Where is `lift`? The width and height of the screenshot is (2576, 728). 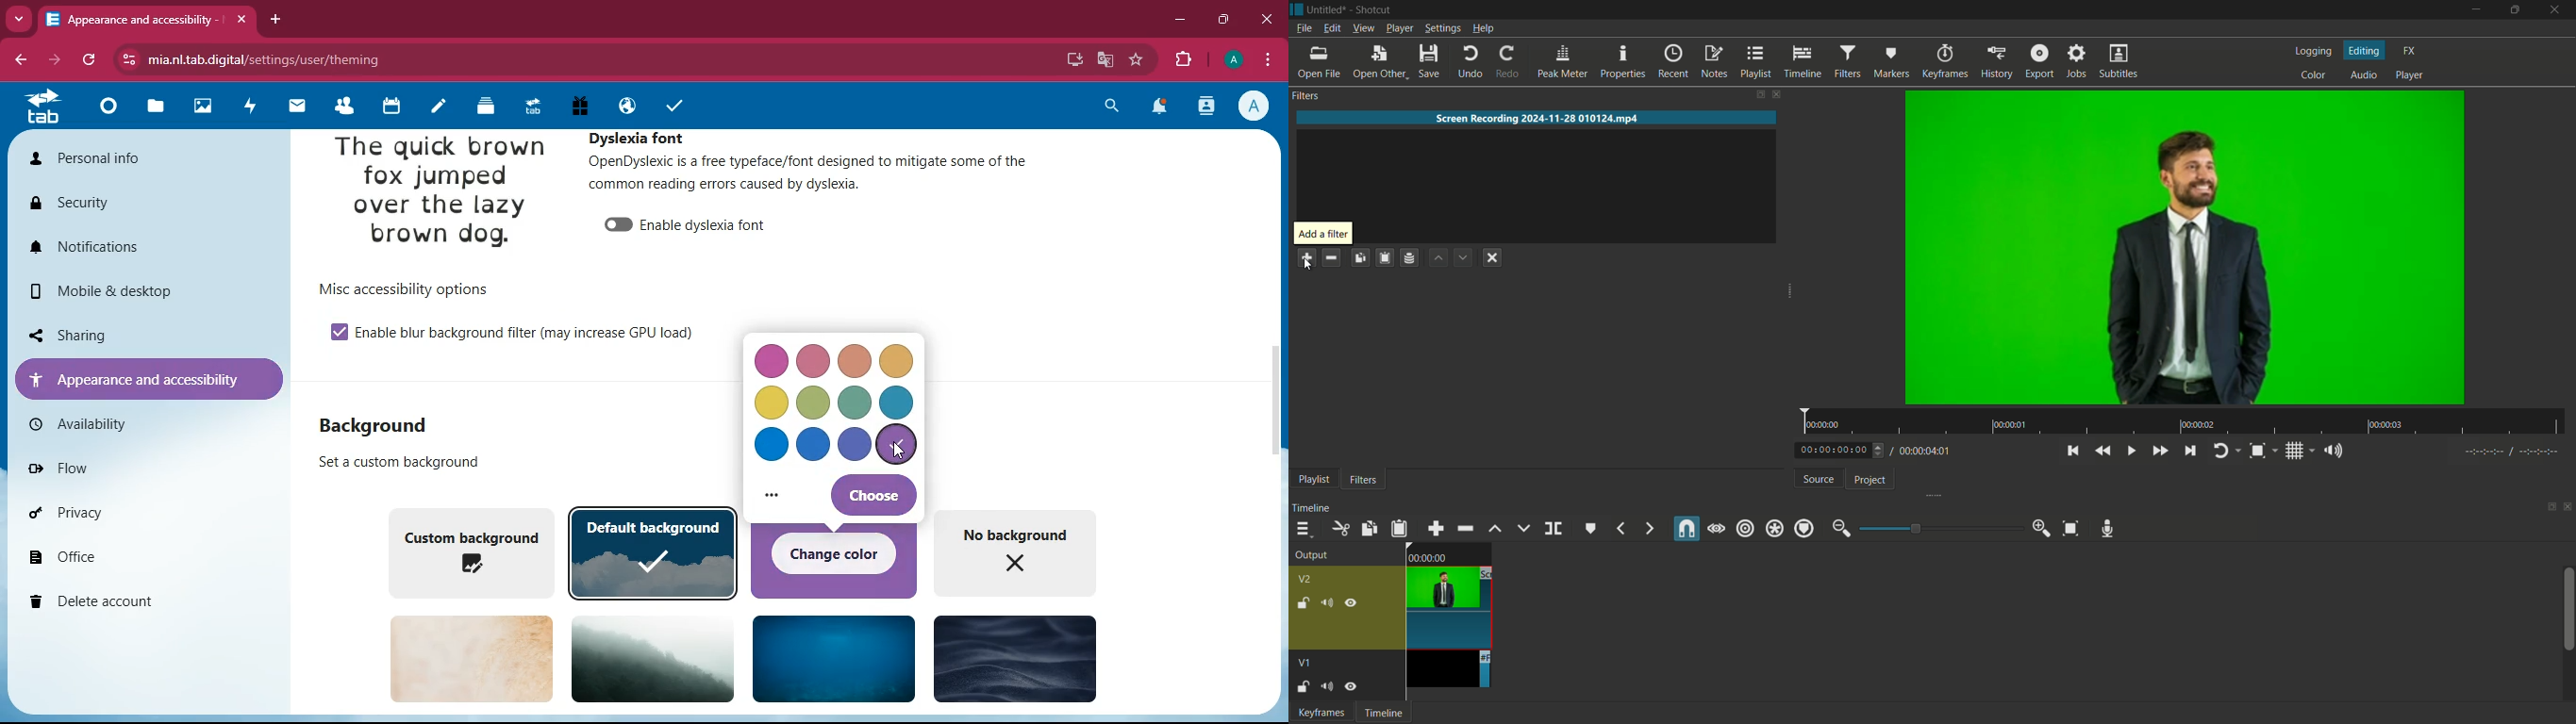
lift is located at coordinates (1496, 528).